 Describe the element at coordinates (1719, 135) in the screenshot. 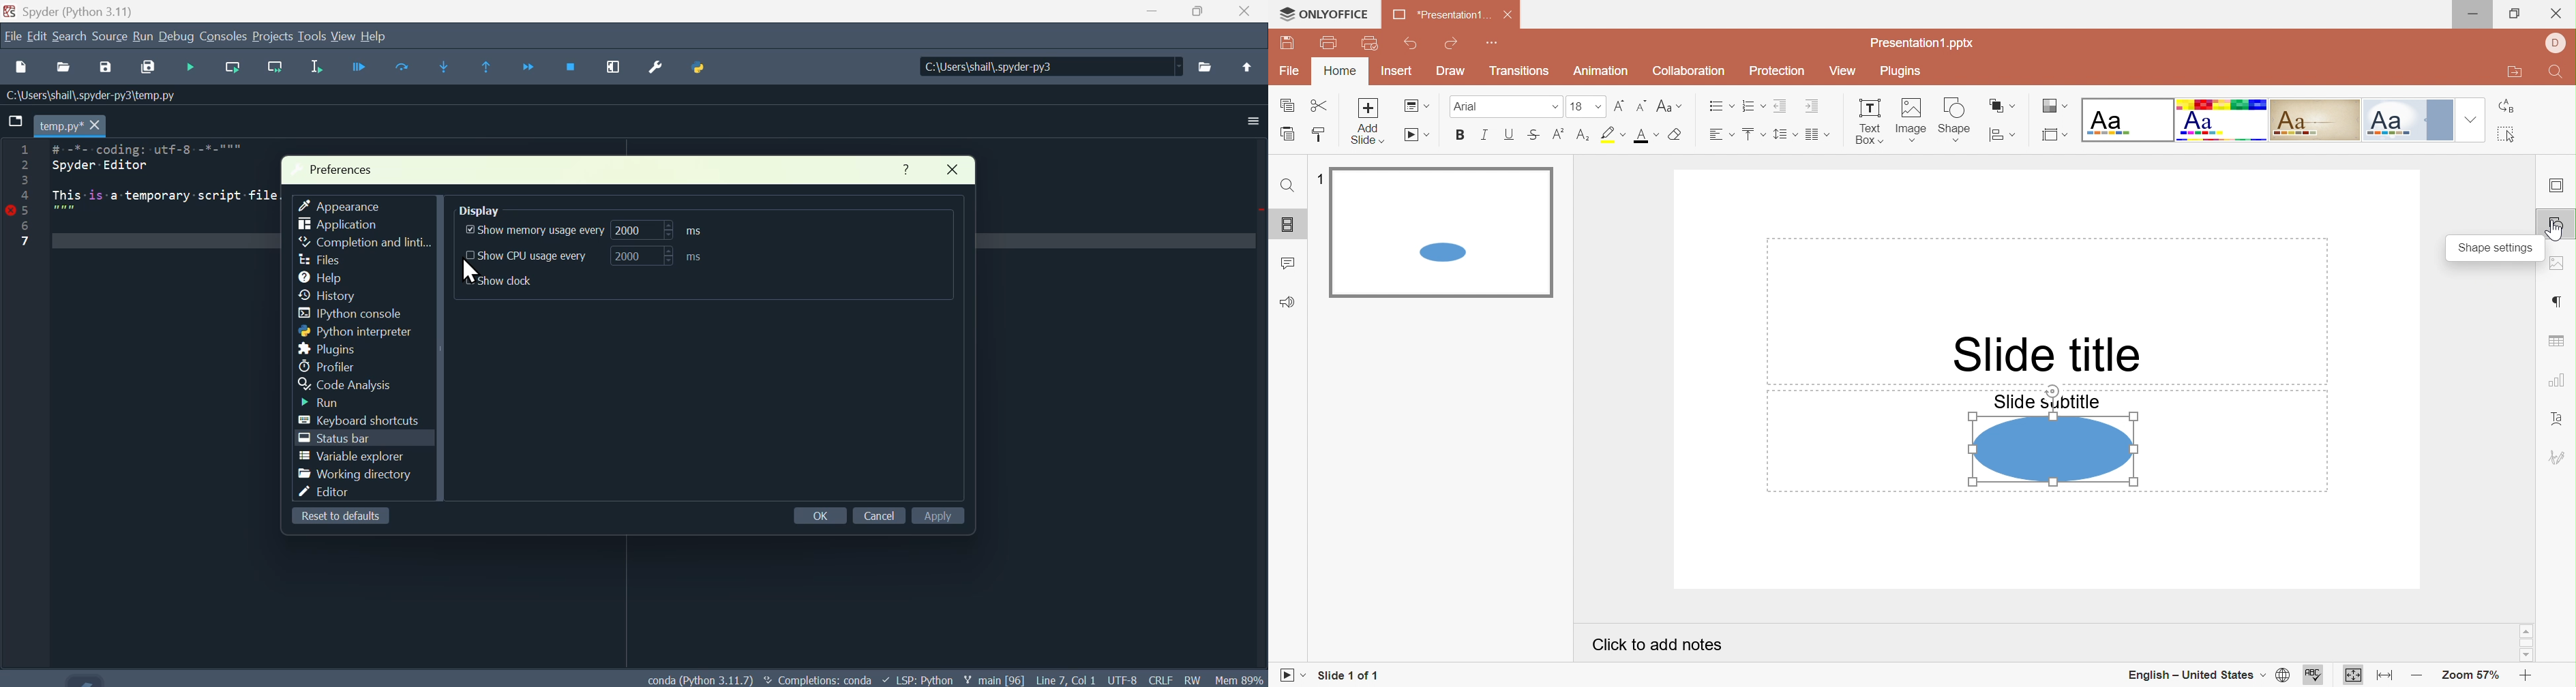

I see `Horizontal align` at that location.